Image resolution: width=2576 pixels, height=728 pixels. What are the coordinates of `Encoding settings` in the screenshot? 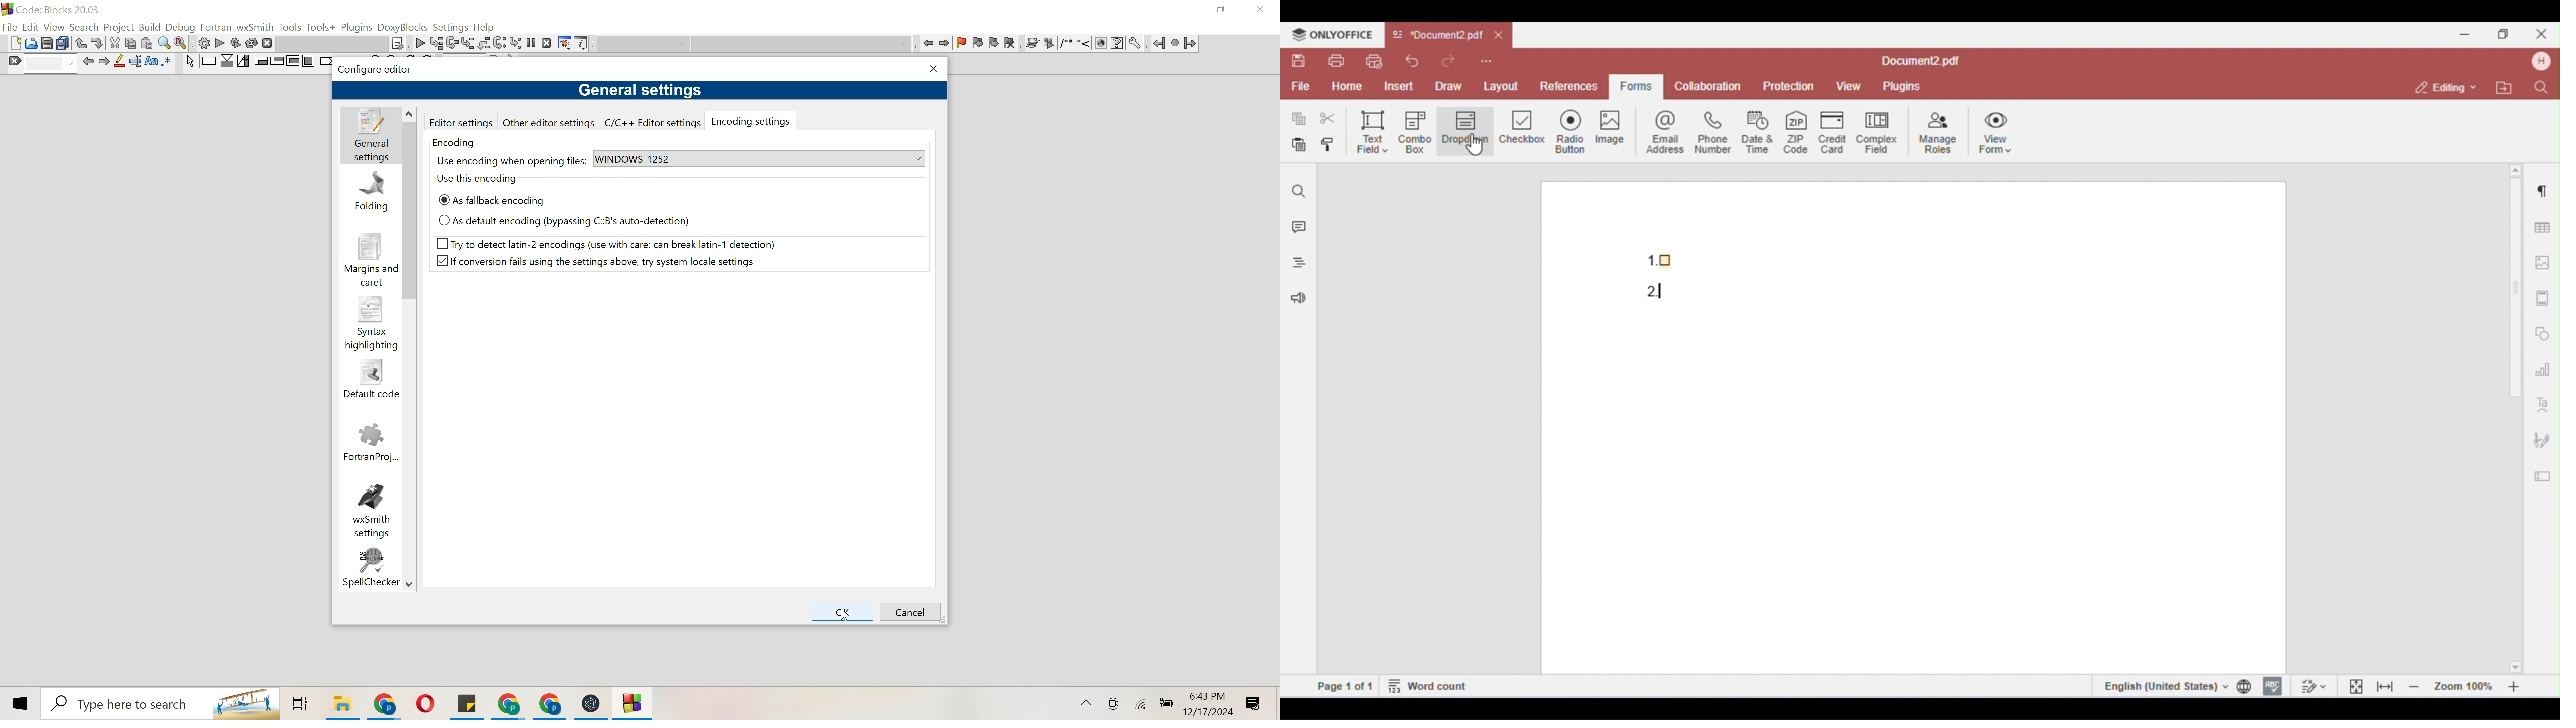 It's located at (755, 120).